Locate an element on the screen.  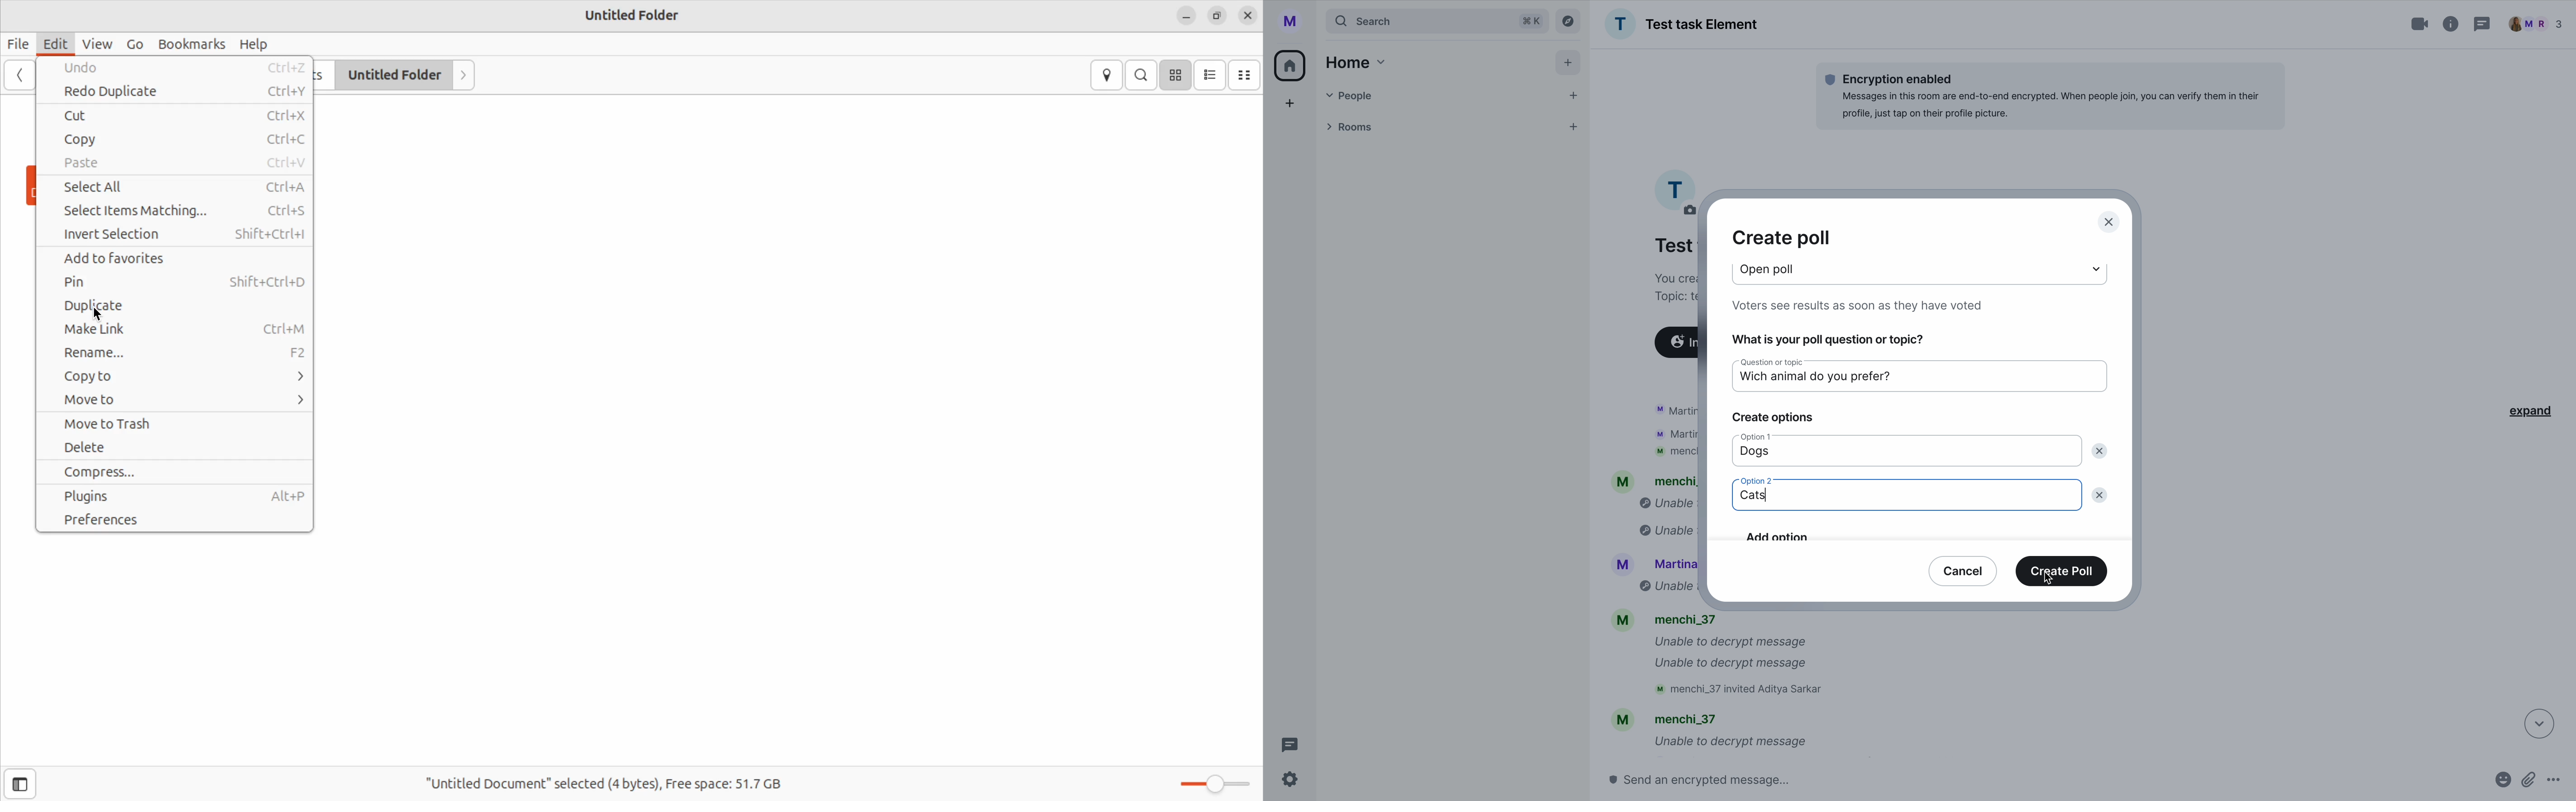
cursor is located at coordinates (2052, 581).